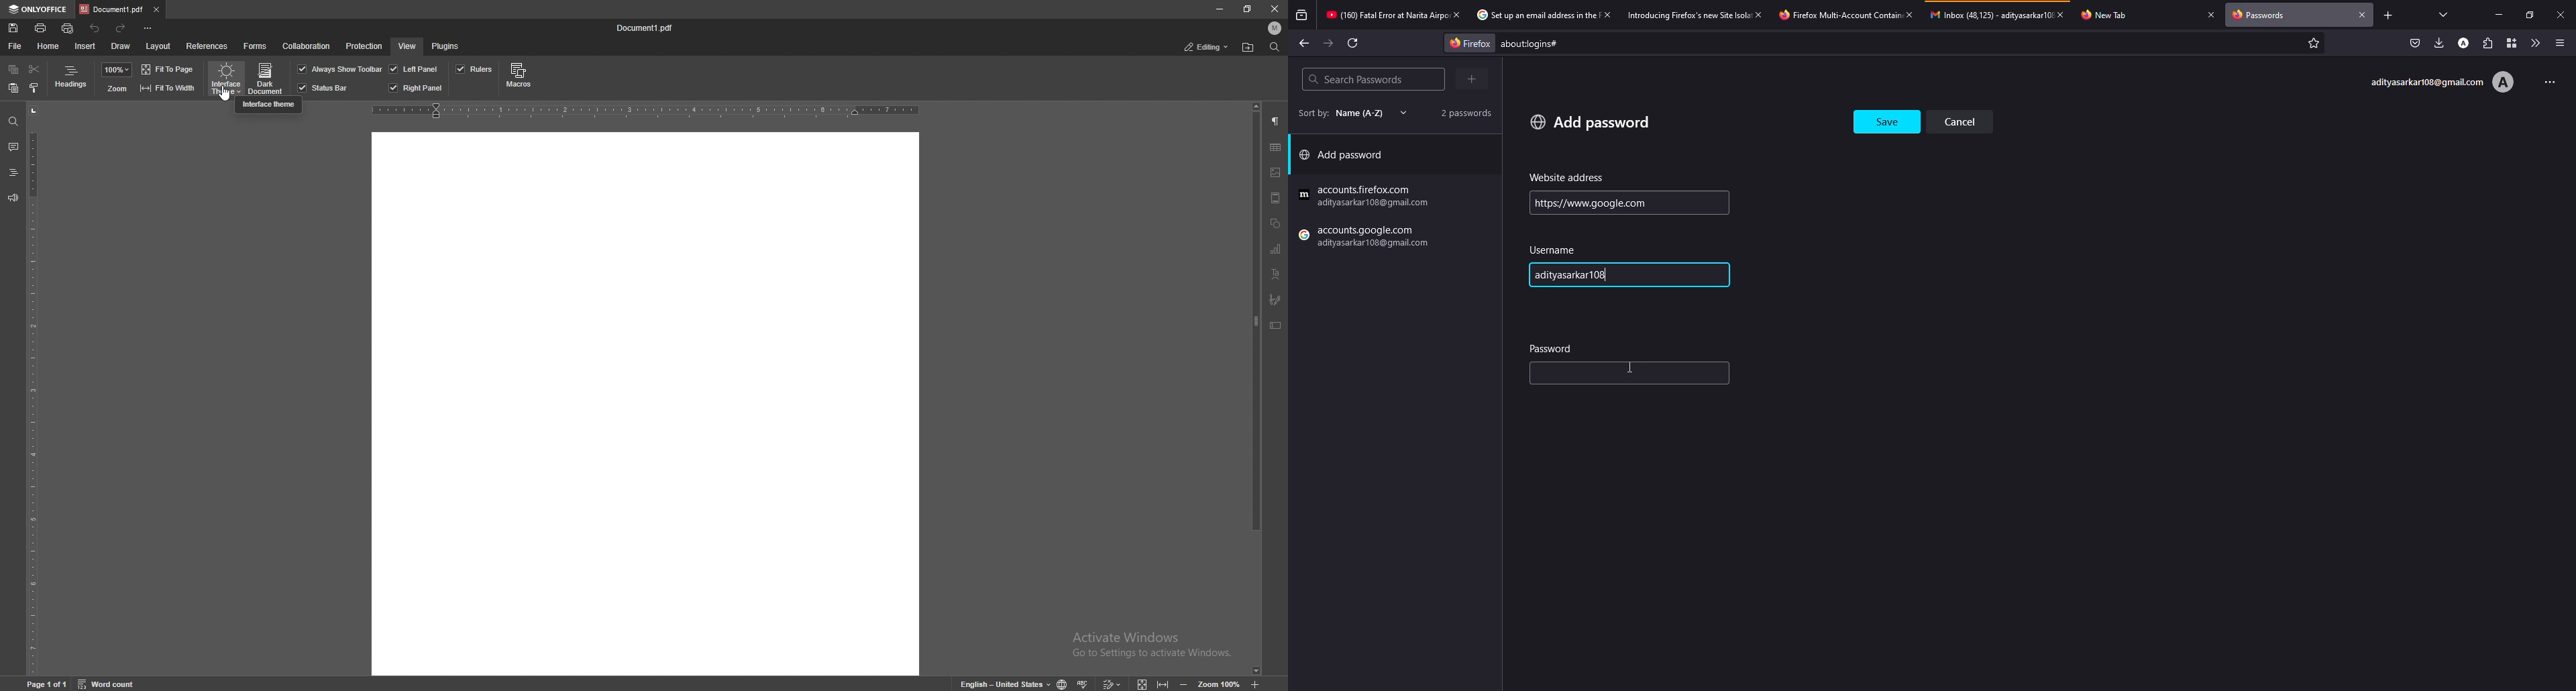  Describe the element at coordinates (2501, 15) in the screenshot. I see `minimize` at that location.